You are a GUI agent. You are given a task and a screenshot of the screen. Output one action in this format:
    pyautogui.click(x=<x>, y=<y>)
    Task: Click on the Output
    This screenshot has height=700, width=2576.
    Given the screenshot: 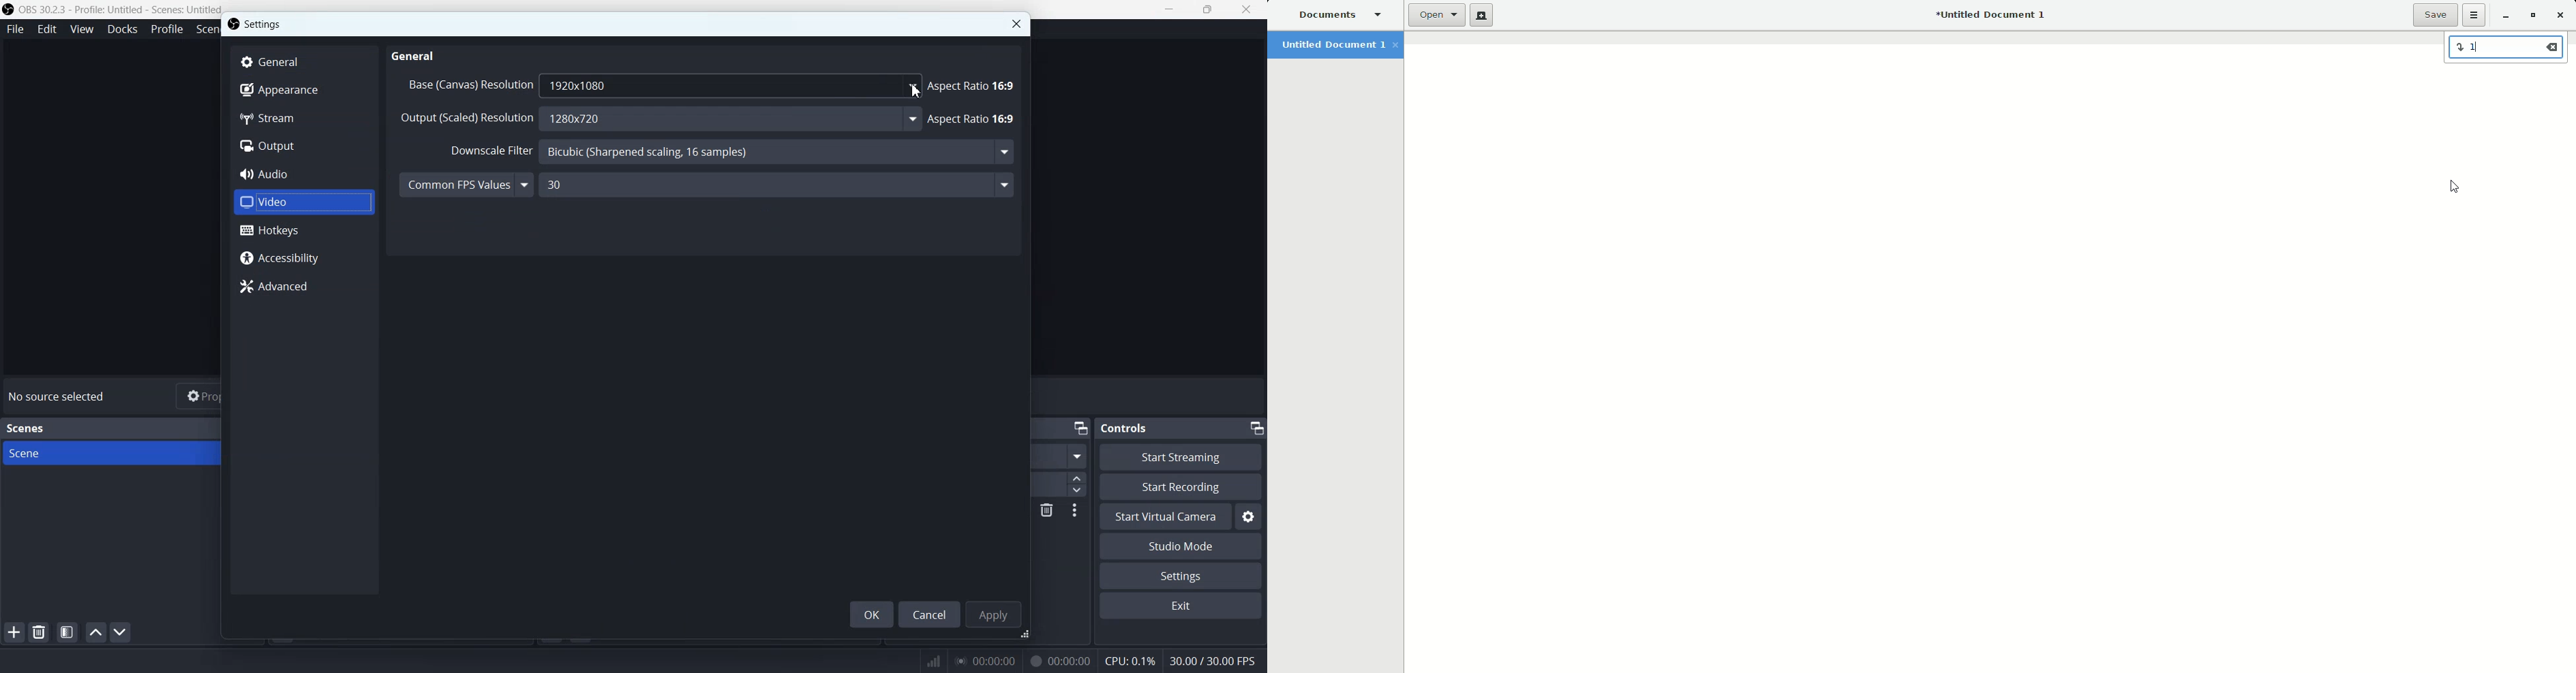 What is the action you would take?
    pyautogui.click(x=302, y=145)
    